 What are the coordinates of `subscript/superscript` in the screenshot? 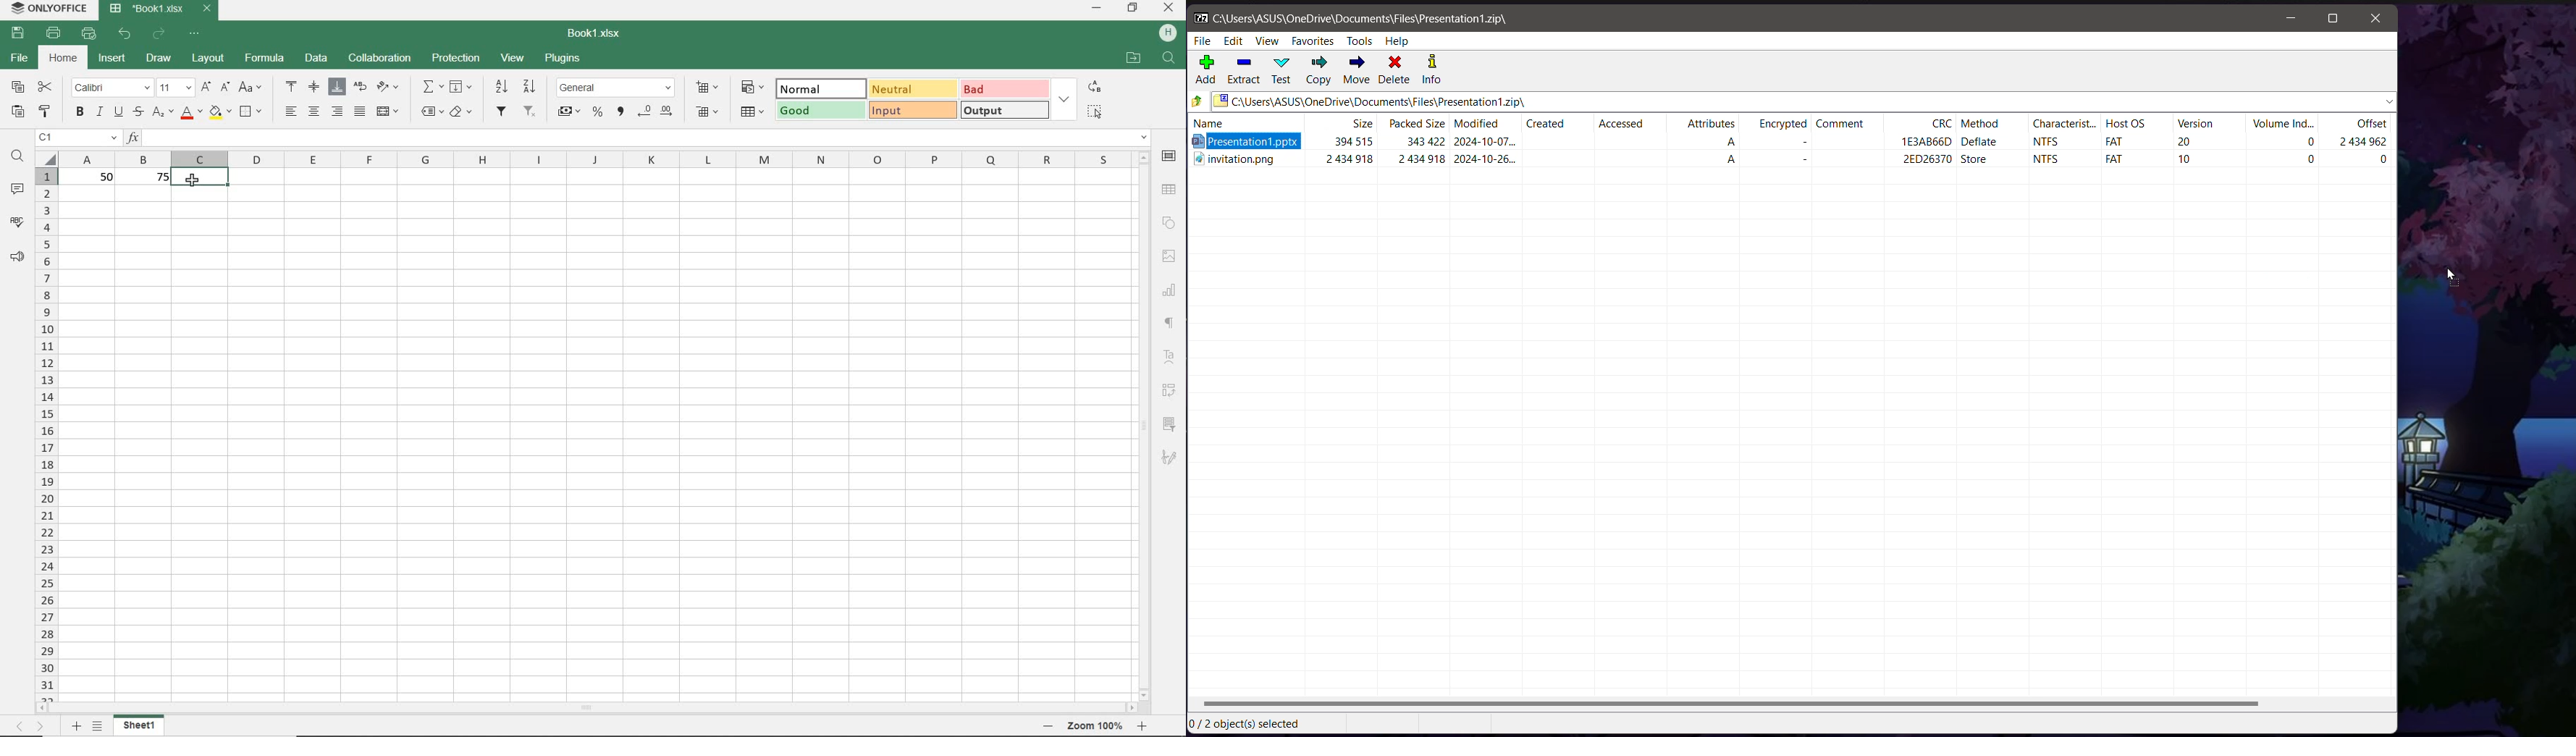 It's located at (162, 112).